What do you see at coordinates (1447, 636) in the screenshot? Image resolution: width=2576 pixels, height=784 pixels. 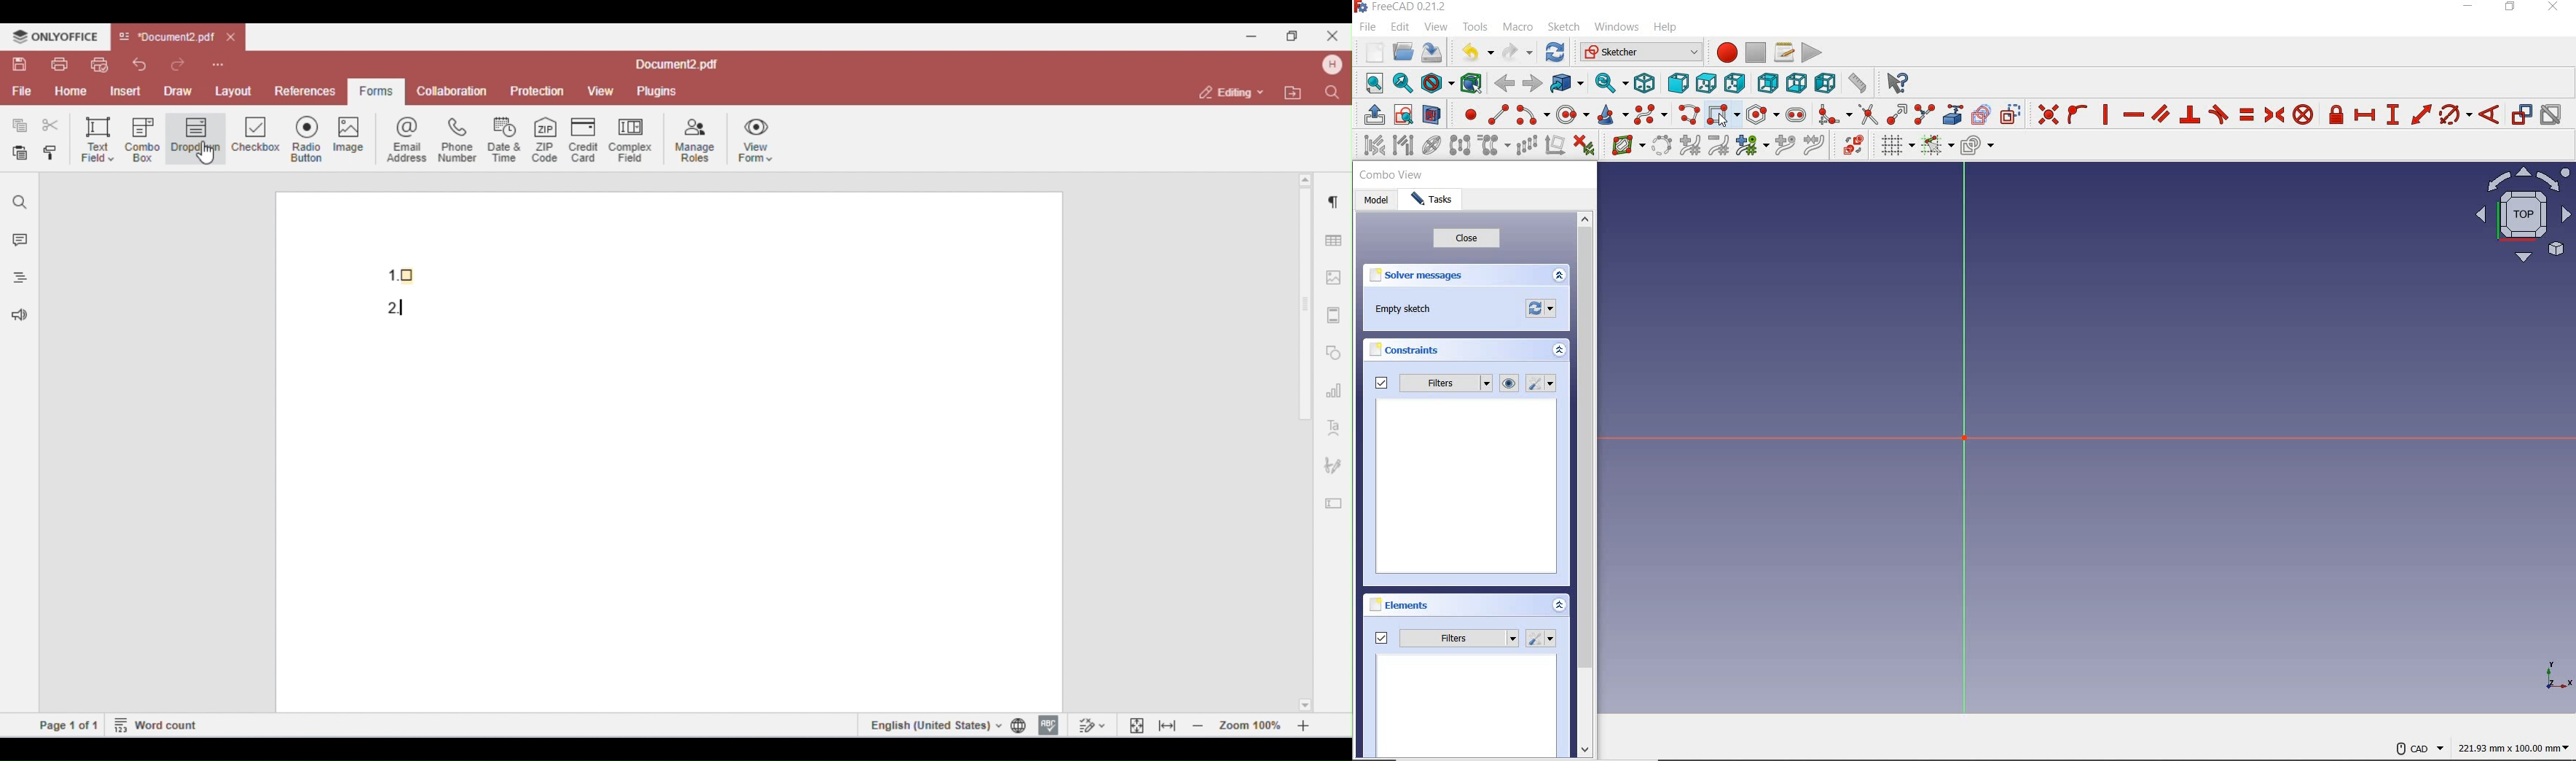 I see `filters` at bounding box center [1447, 636].